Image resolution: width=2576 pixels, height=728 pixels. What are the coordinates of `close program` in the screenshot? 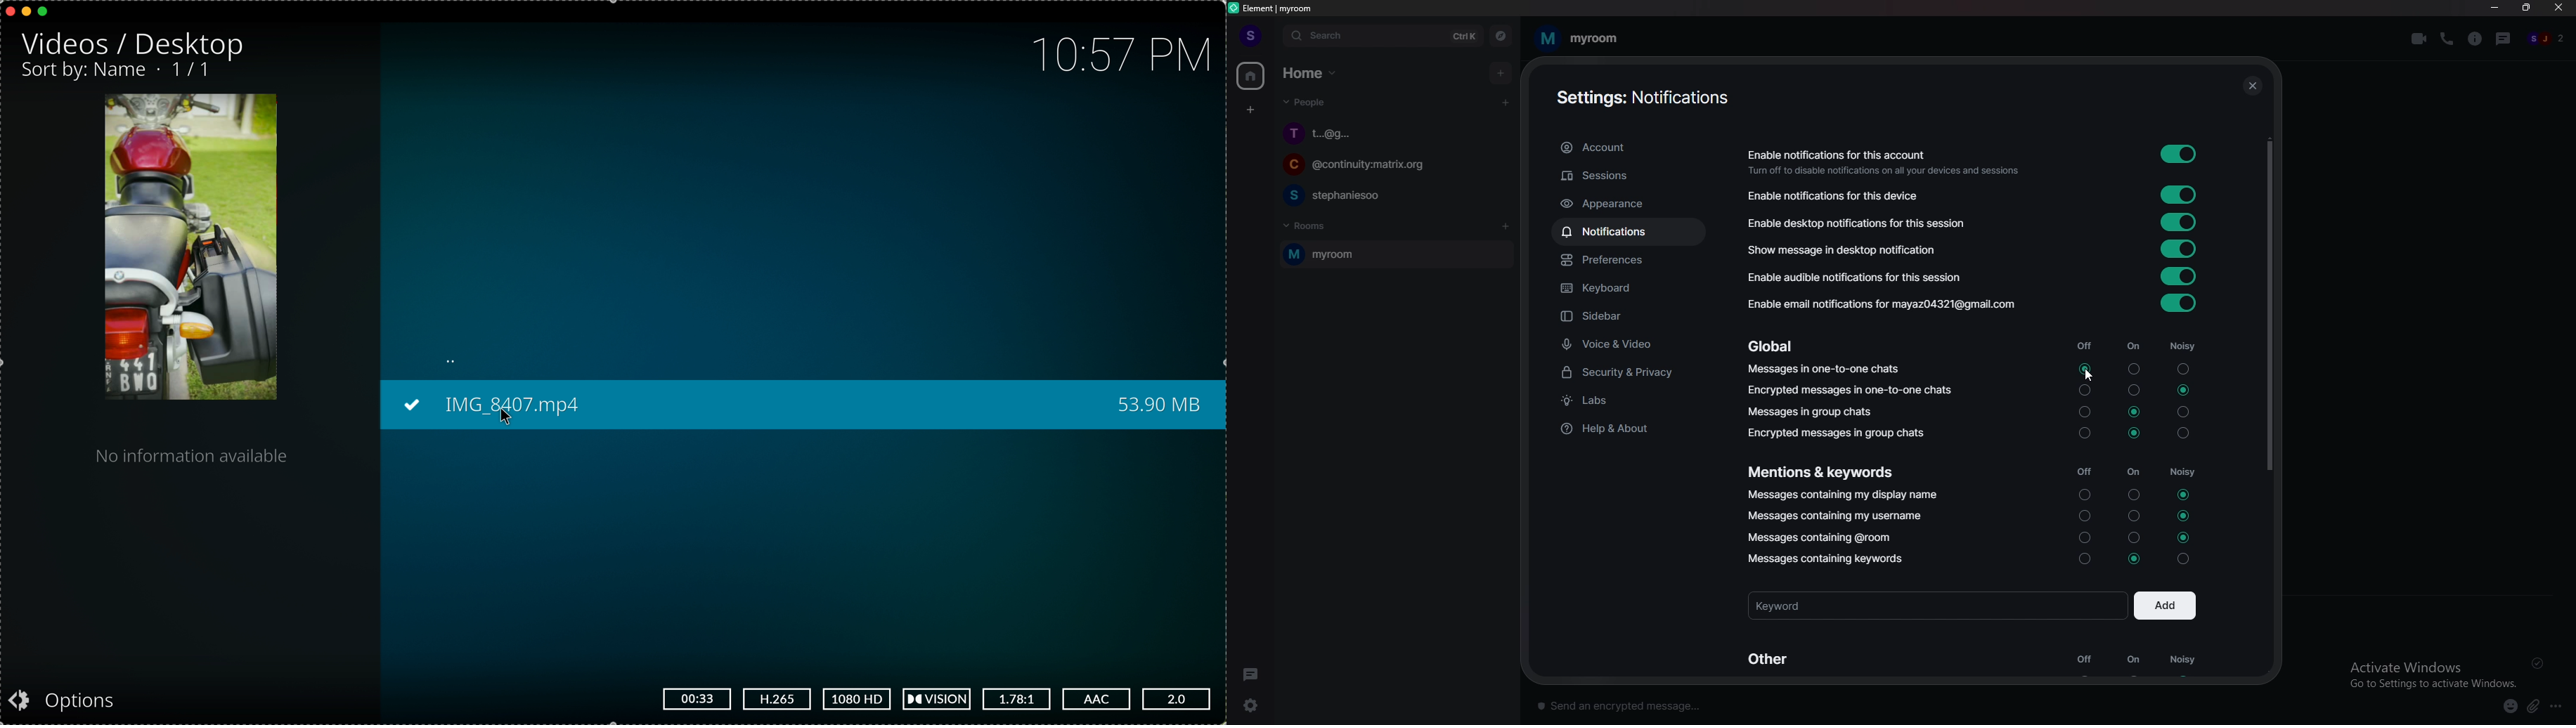 It's located at (8, 10).